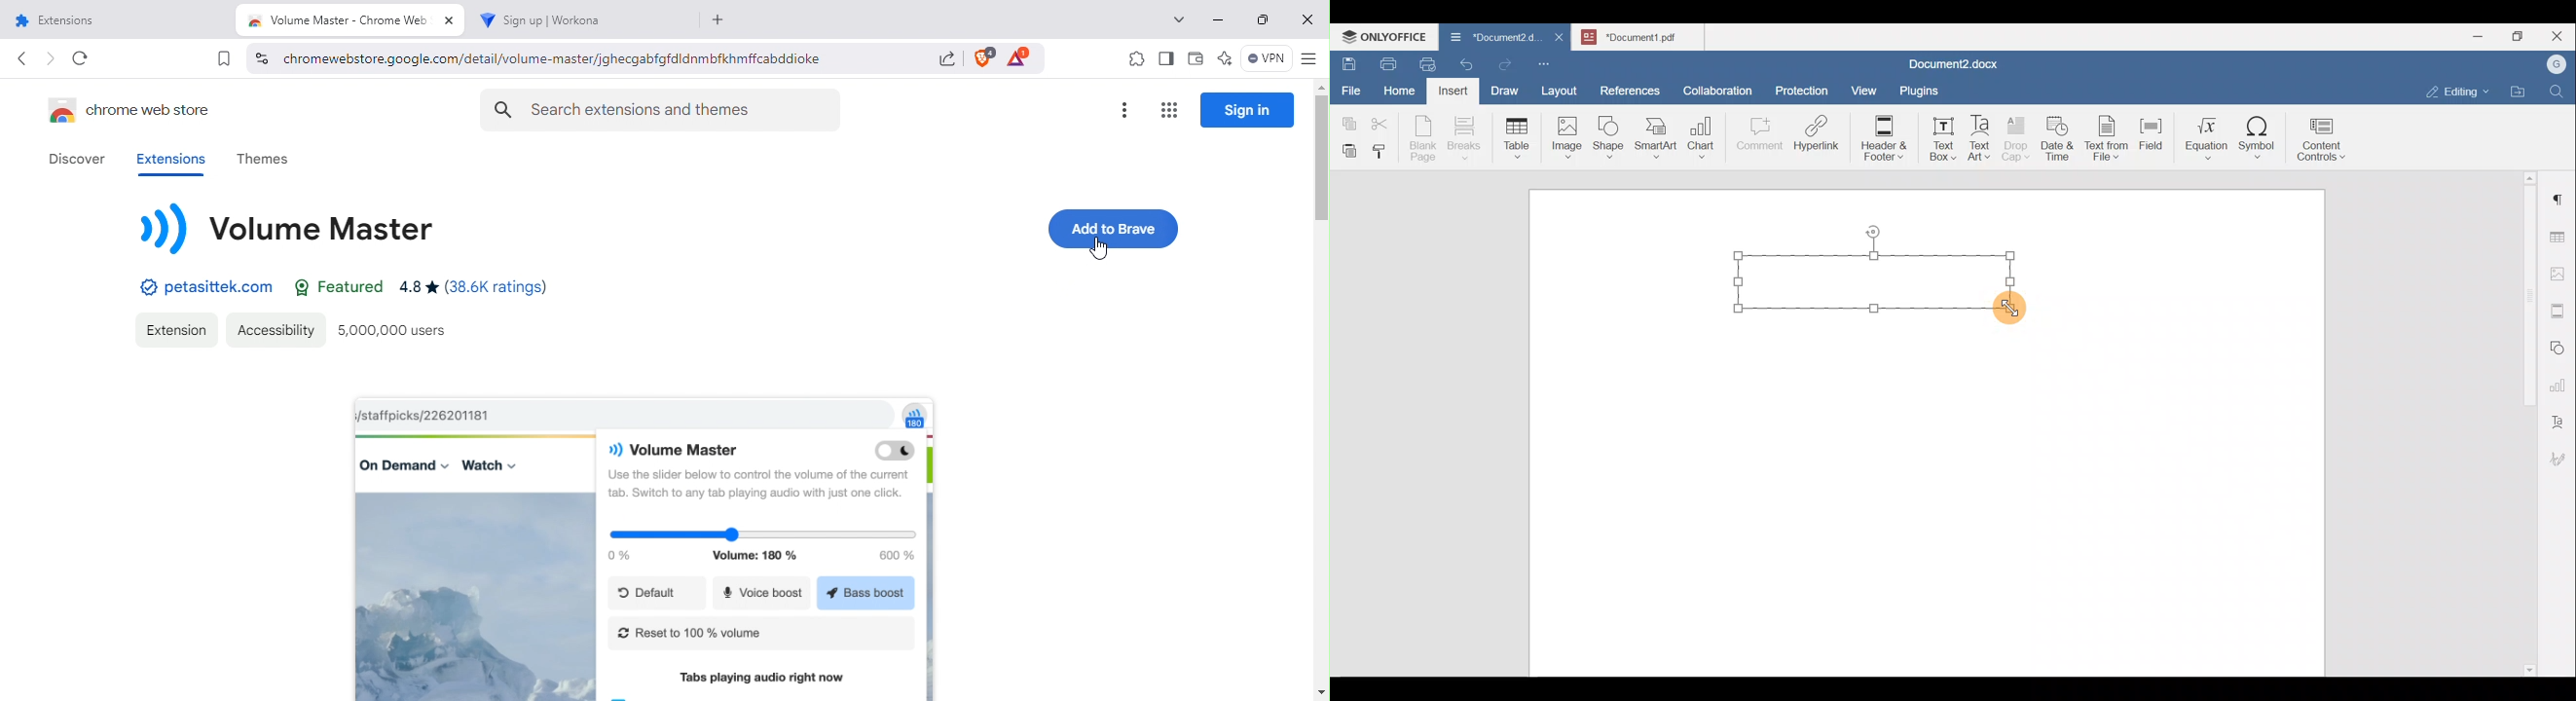 This screenshot has height=728, width=2576. I want to click on Document name, so click(1950, 66).